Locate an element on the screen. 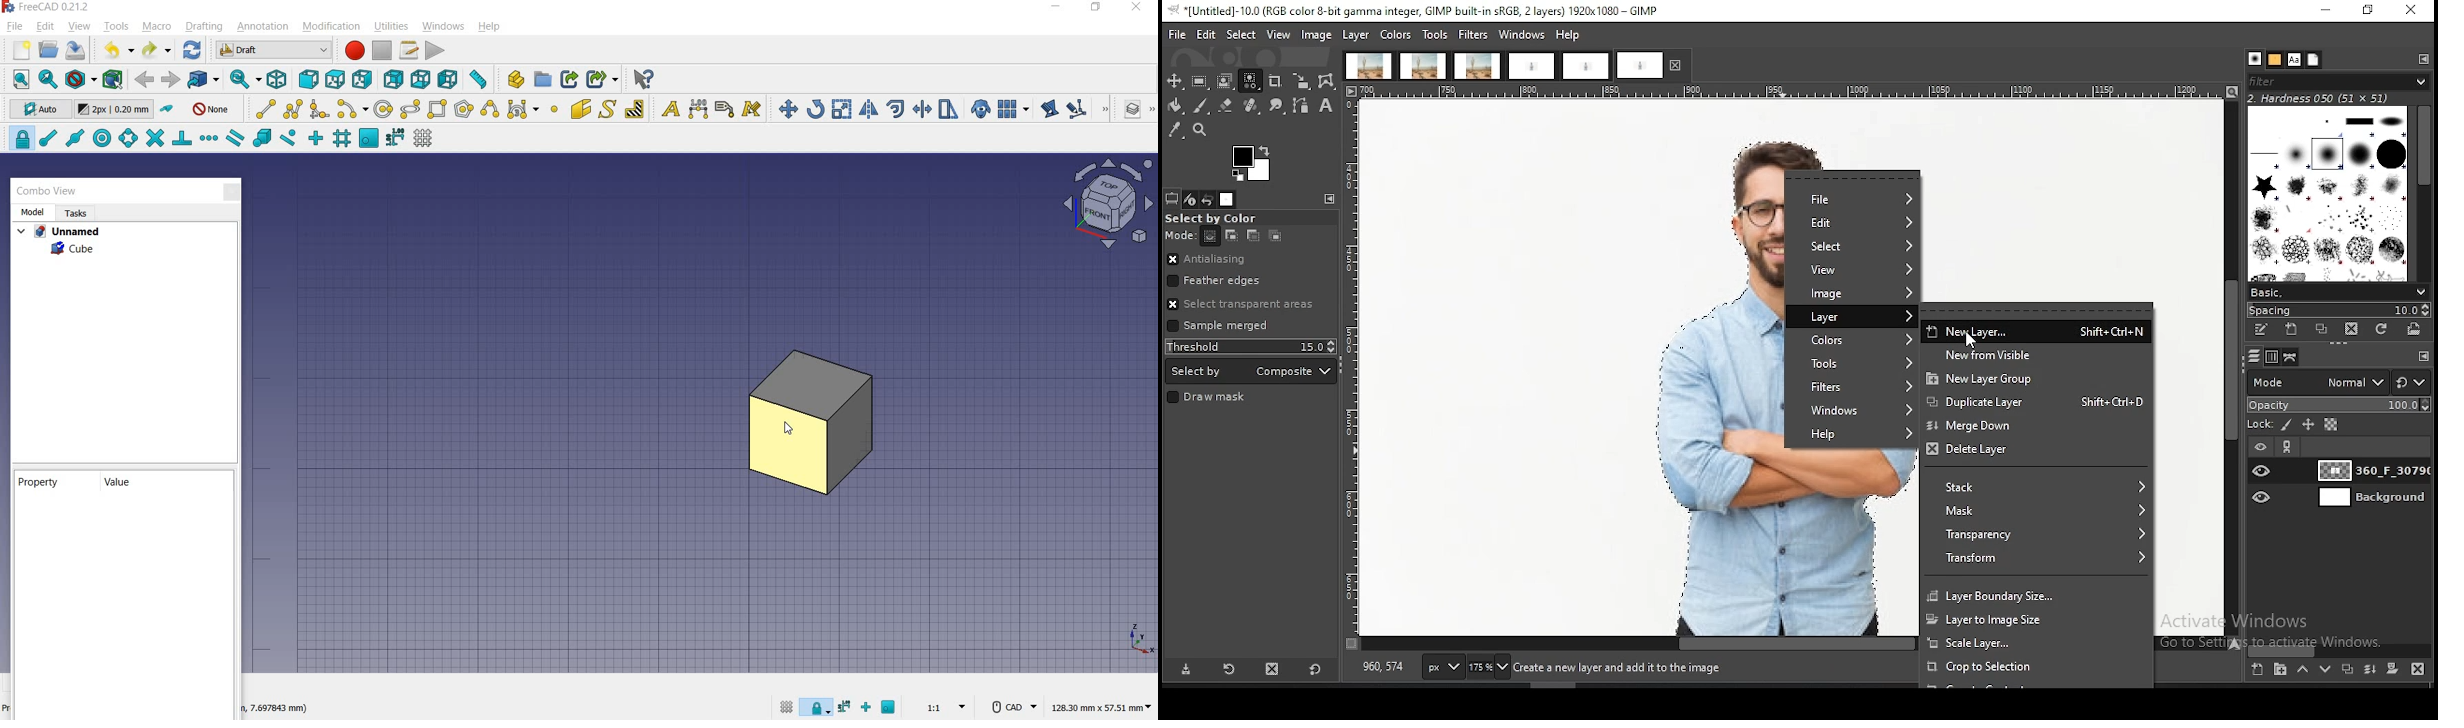  windows is located at coordinates (1847, 412).